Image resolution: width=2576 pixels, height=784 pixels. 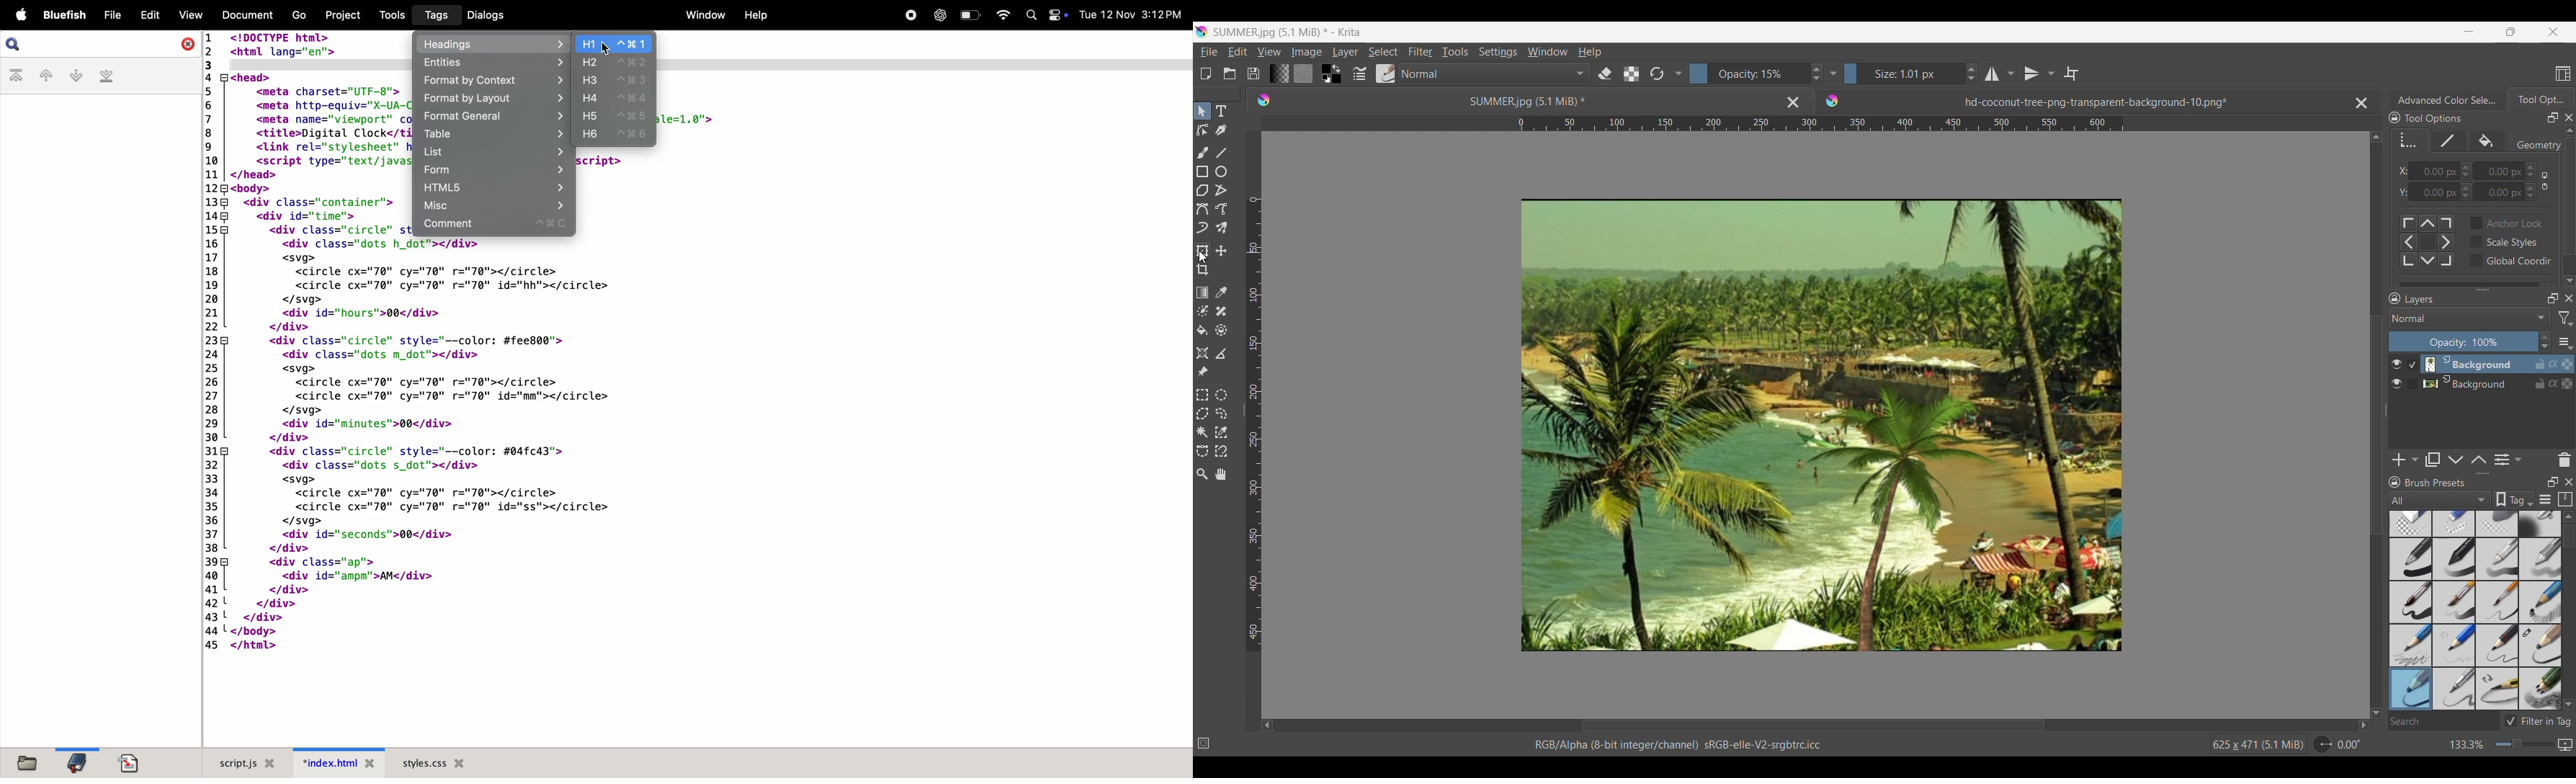 What do you see at coordinates (1833, 73) in the screenshot?
I see `Opacity options` at bounding box center [1833, 73].